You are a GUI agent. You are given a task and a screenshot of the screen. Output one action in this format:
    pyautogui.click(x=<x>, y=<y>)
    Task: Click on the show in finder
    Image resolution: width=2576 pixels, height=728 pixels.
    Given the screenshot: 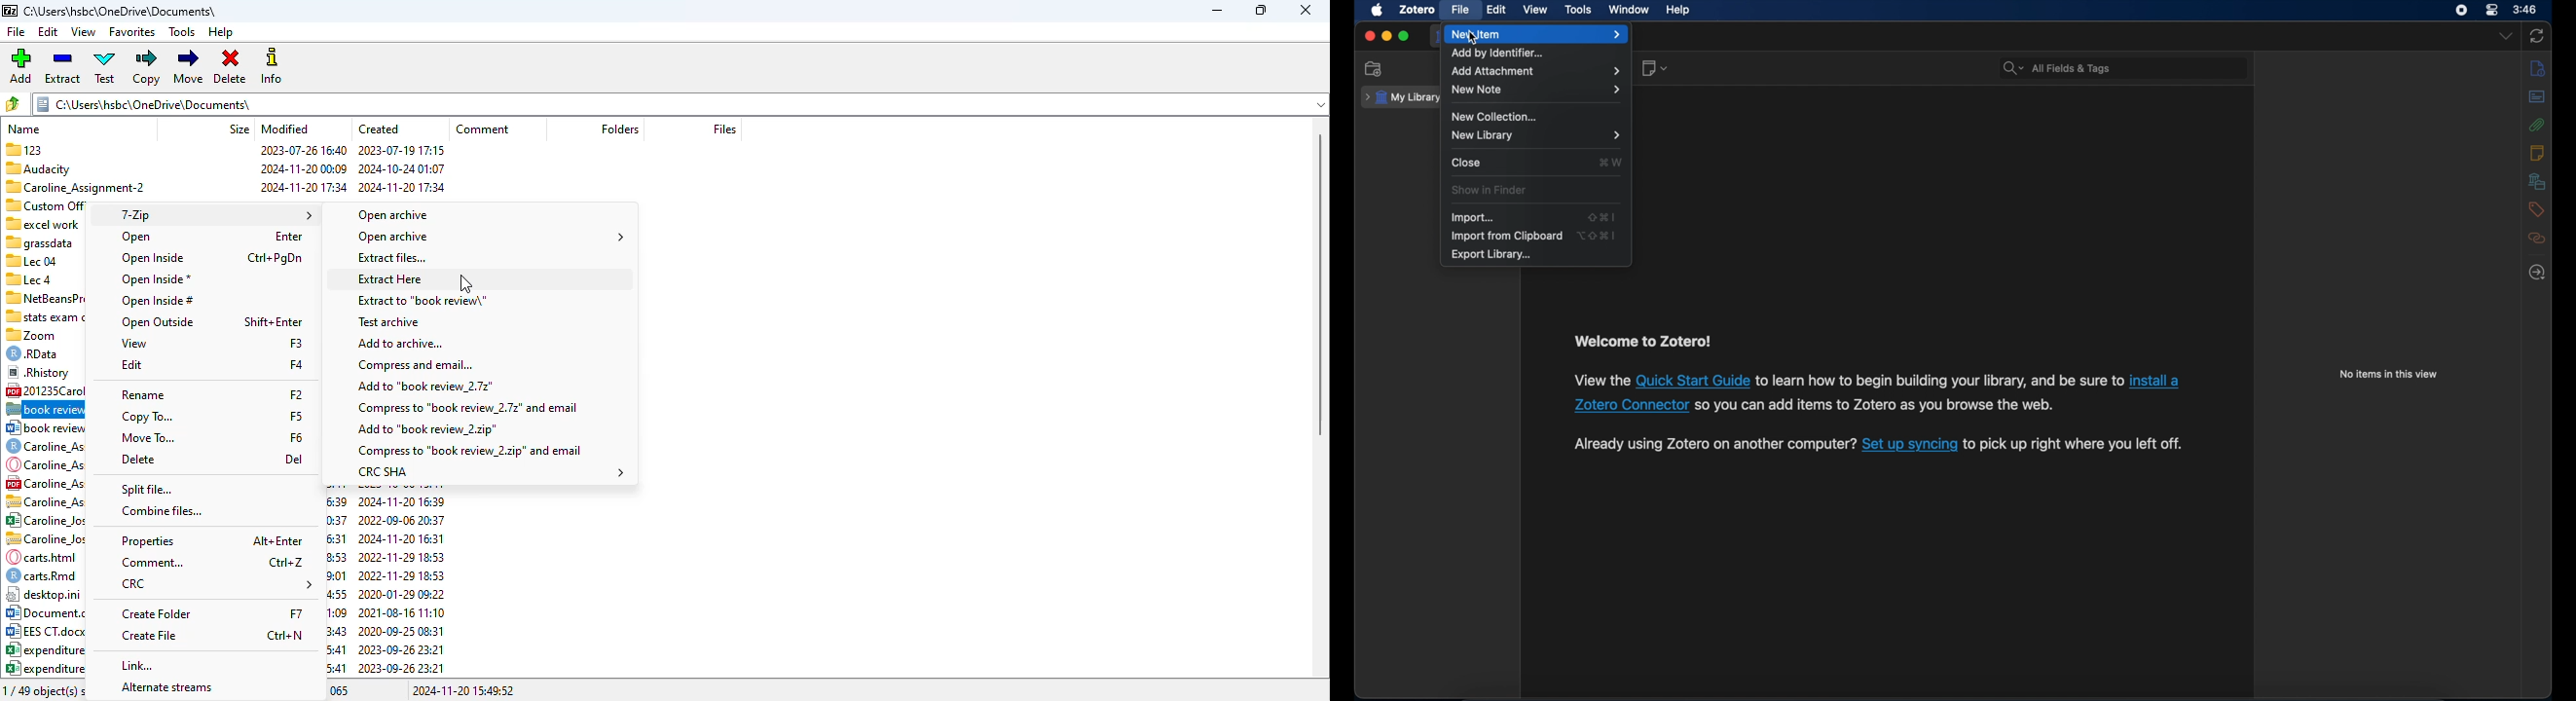 What is the action you would take?
    pyautogui.click(x=1488, y=190)
    